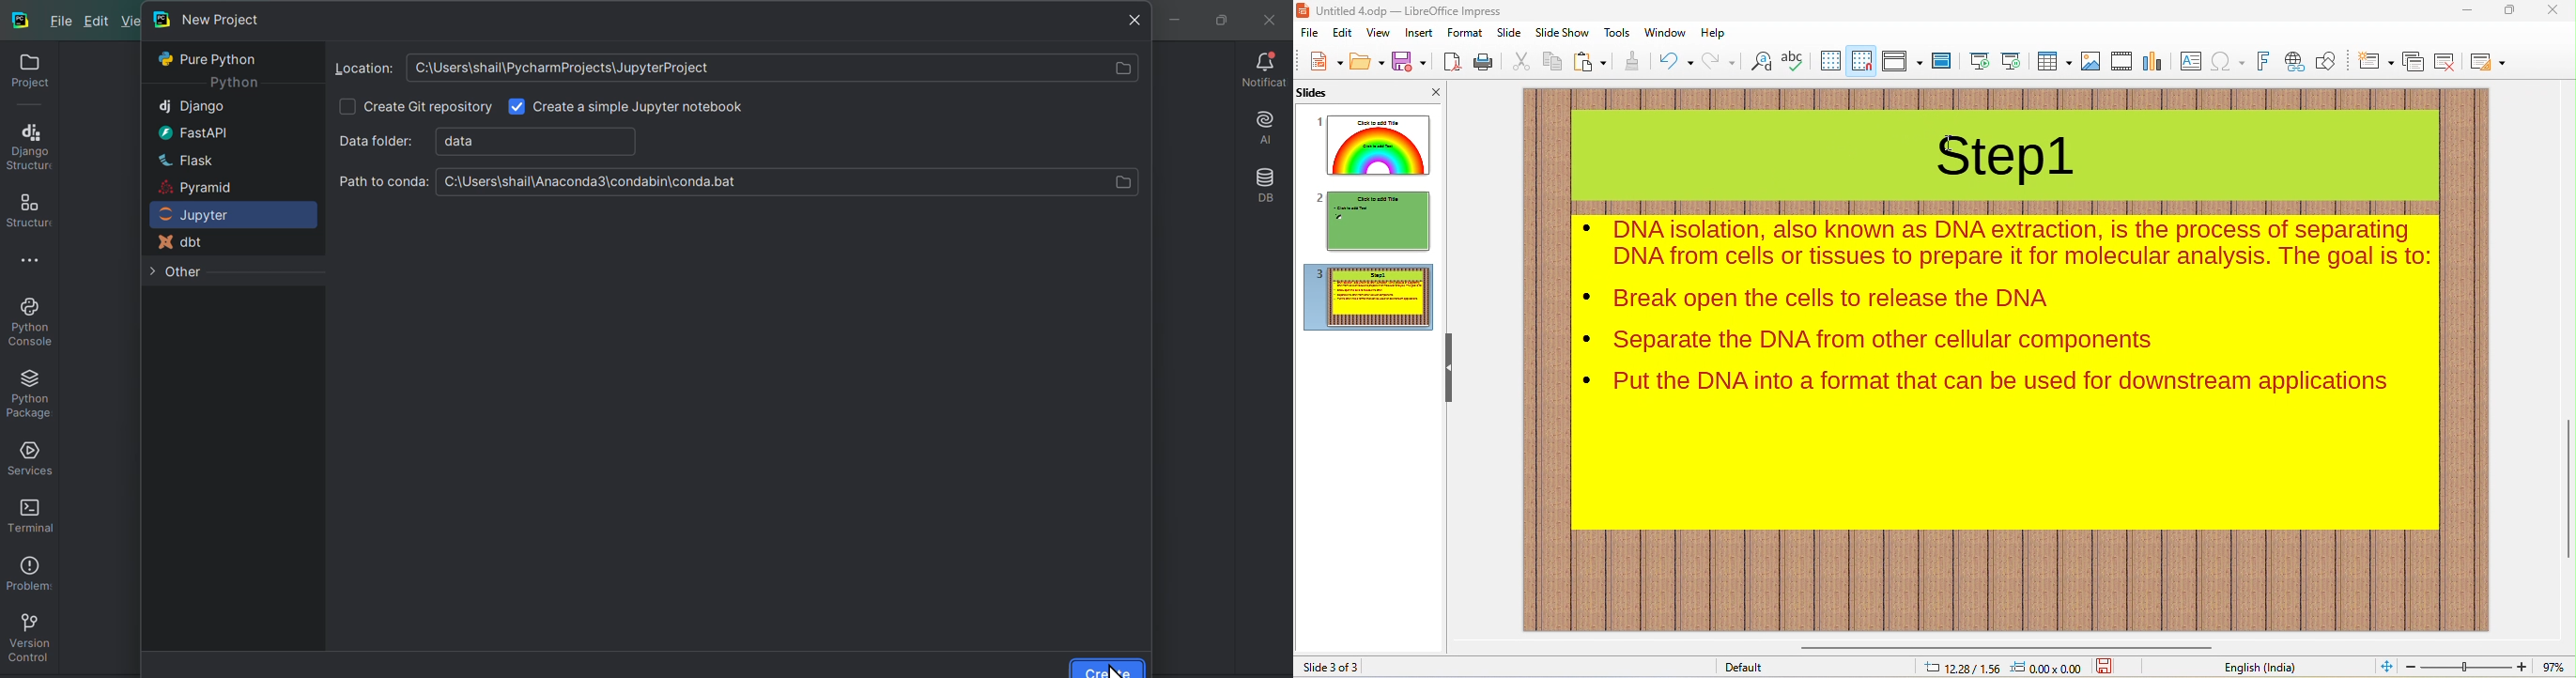 The height and width of the screenshot is (700, 2576). Describe the element at coordinates (1332, 665) in the screenshot. I see `slide 3 of 3` at that location.